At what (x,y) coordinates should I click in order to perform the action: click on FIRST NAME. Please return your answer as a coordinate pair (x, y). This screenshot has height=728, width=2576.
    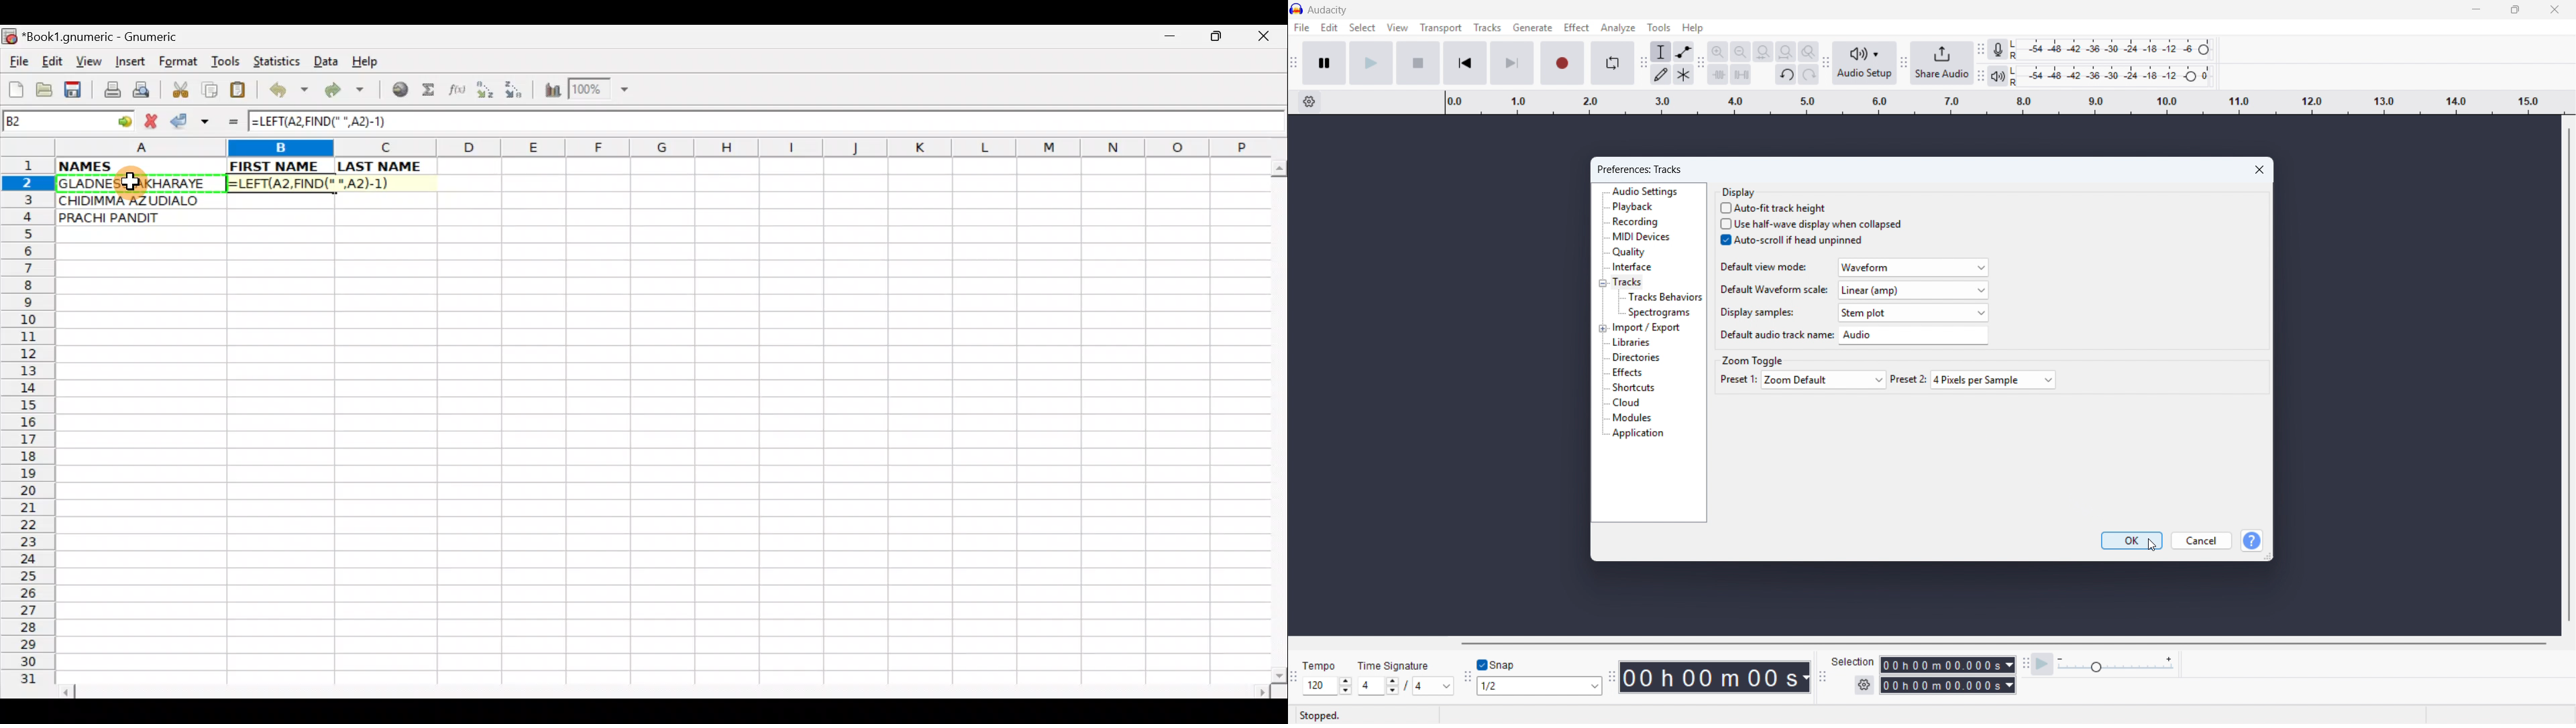
    Looking at the image, I should click on (280, 166).